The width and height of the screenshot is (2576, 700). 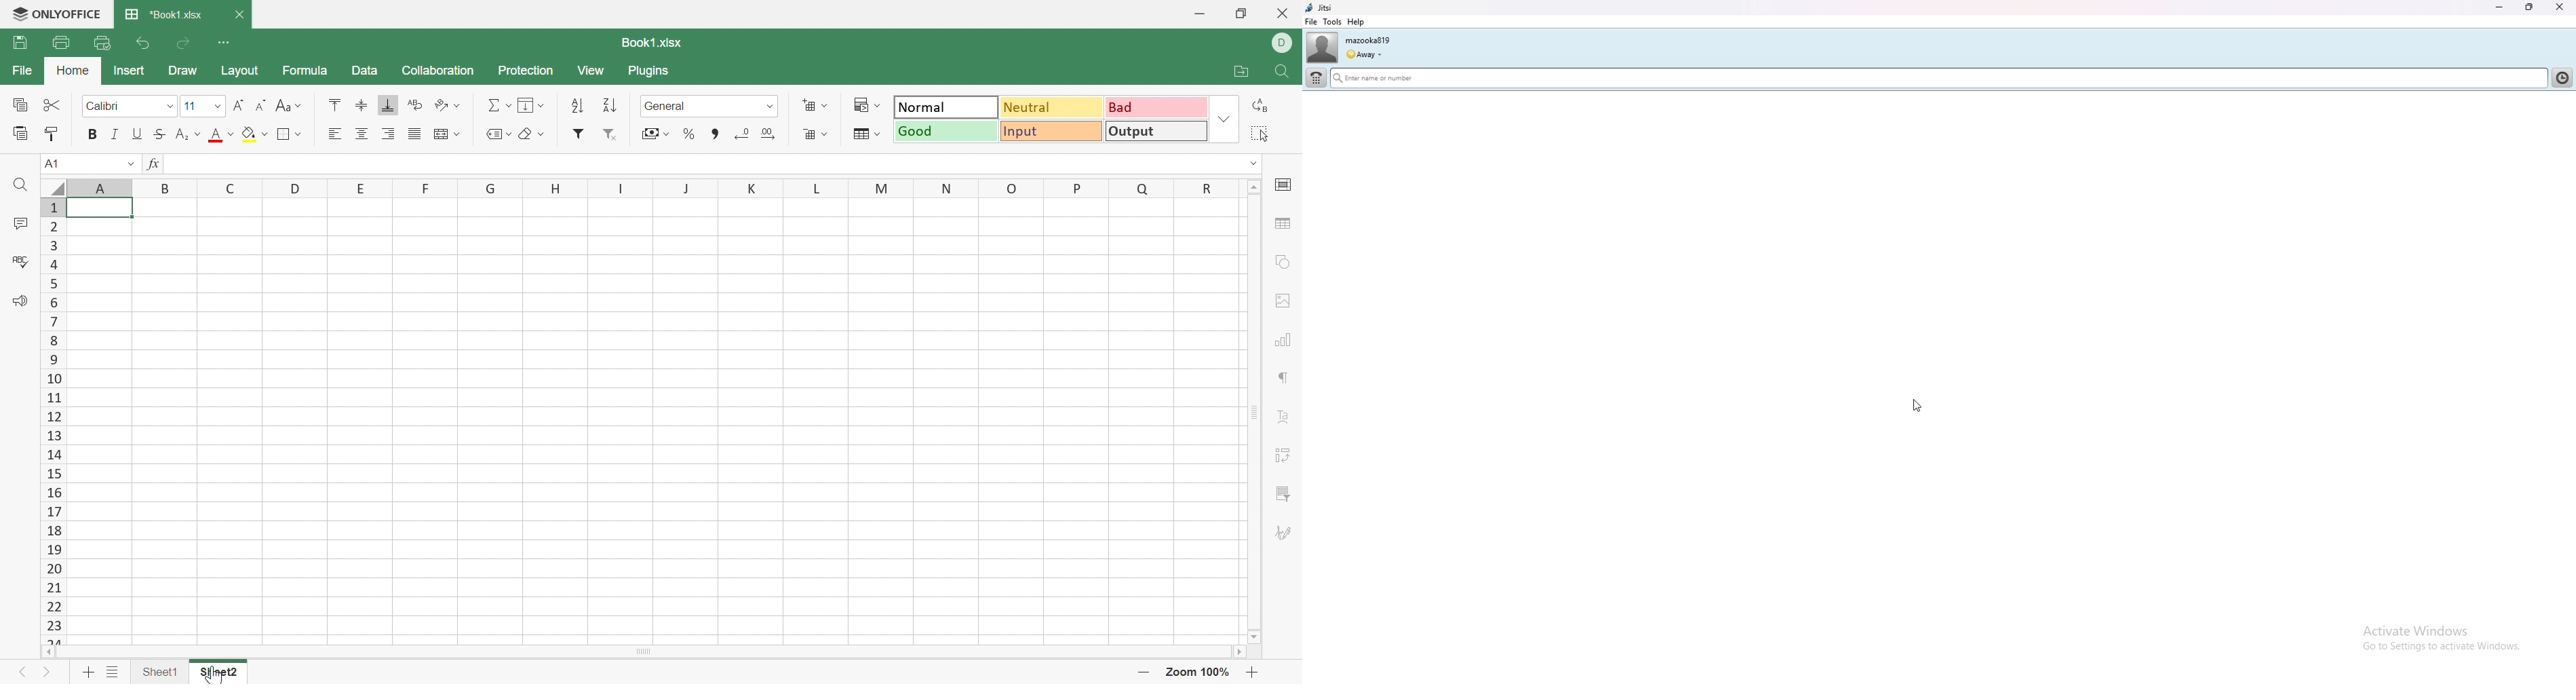 I want to click on Drop Down, so click(x=1256, y=162).